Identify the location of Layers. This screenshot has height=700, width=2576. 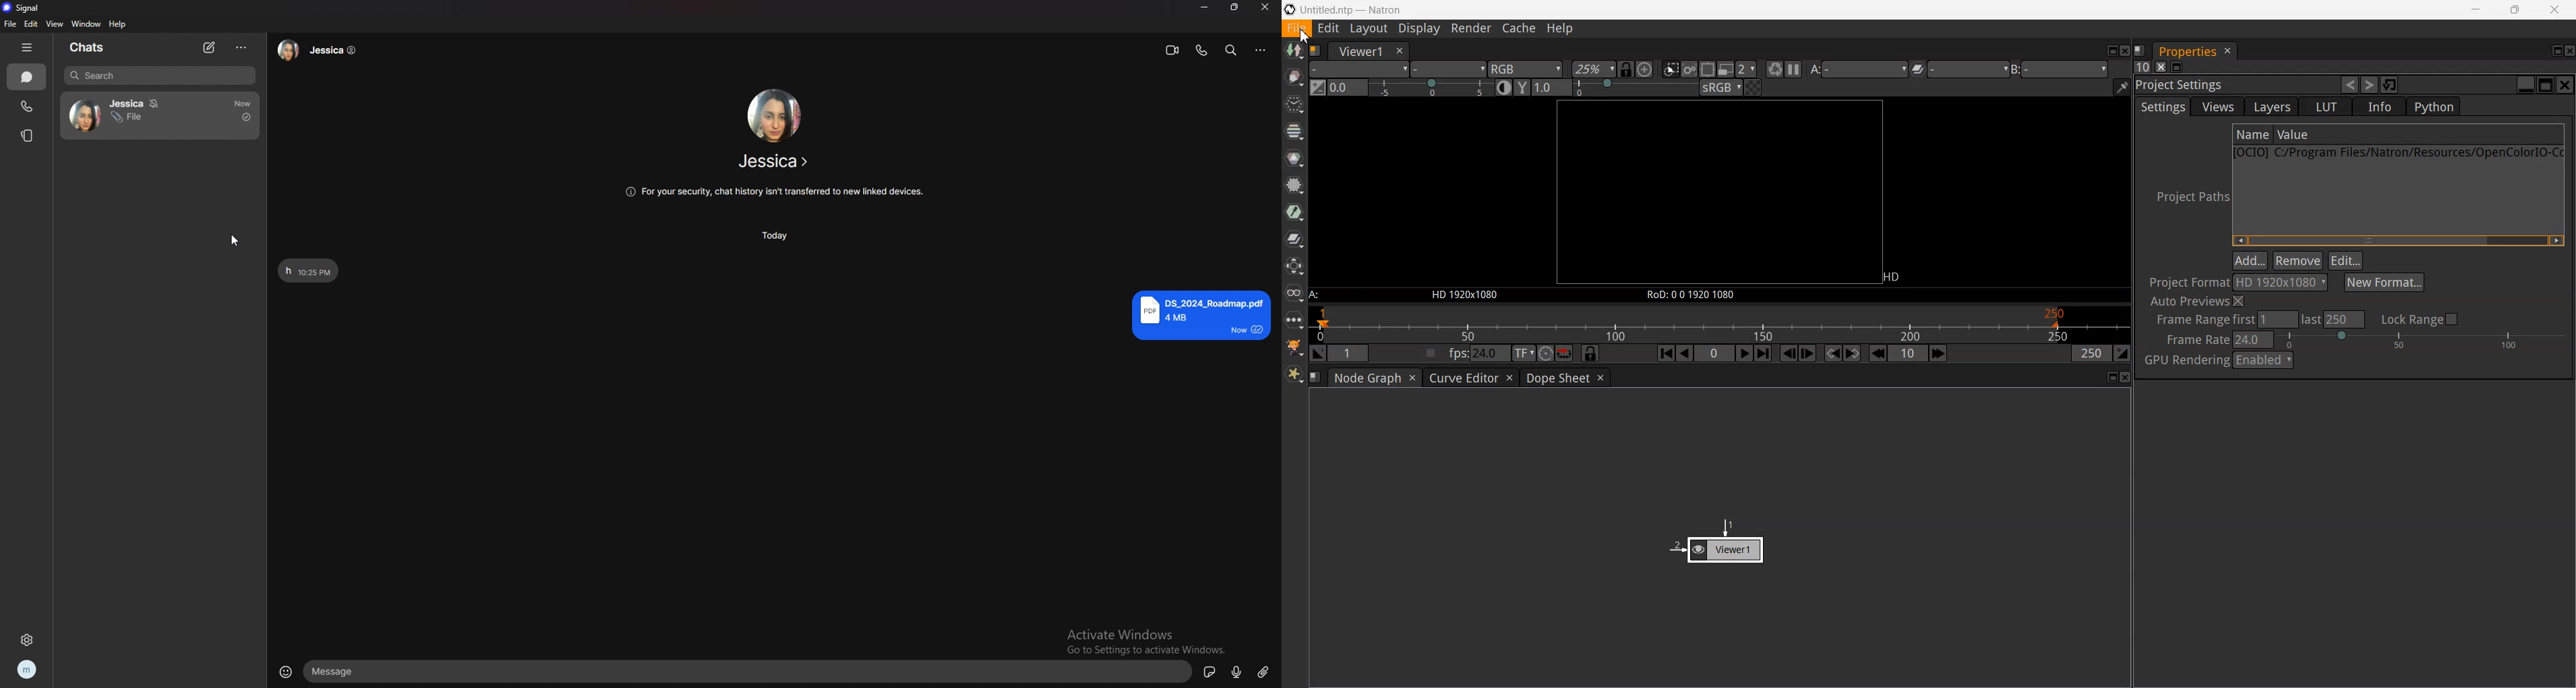
(2270, 107).